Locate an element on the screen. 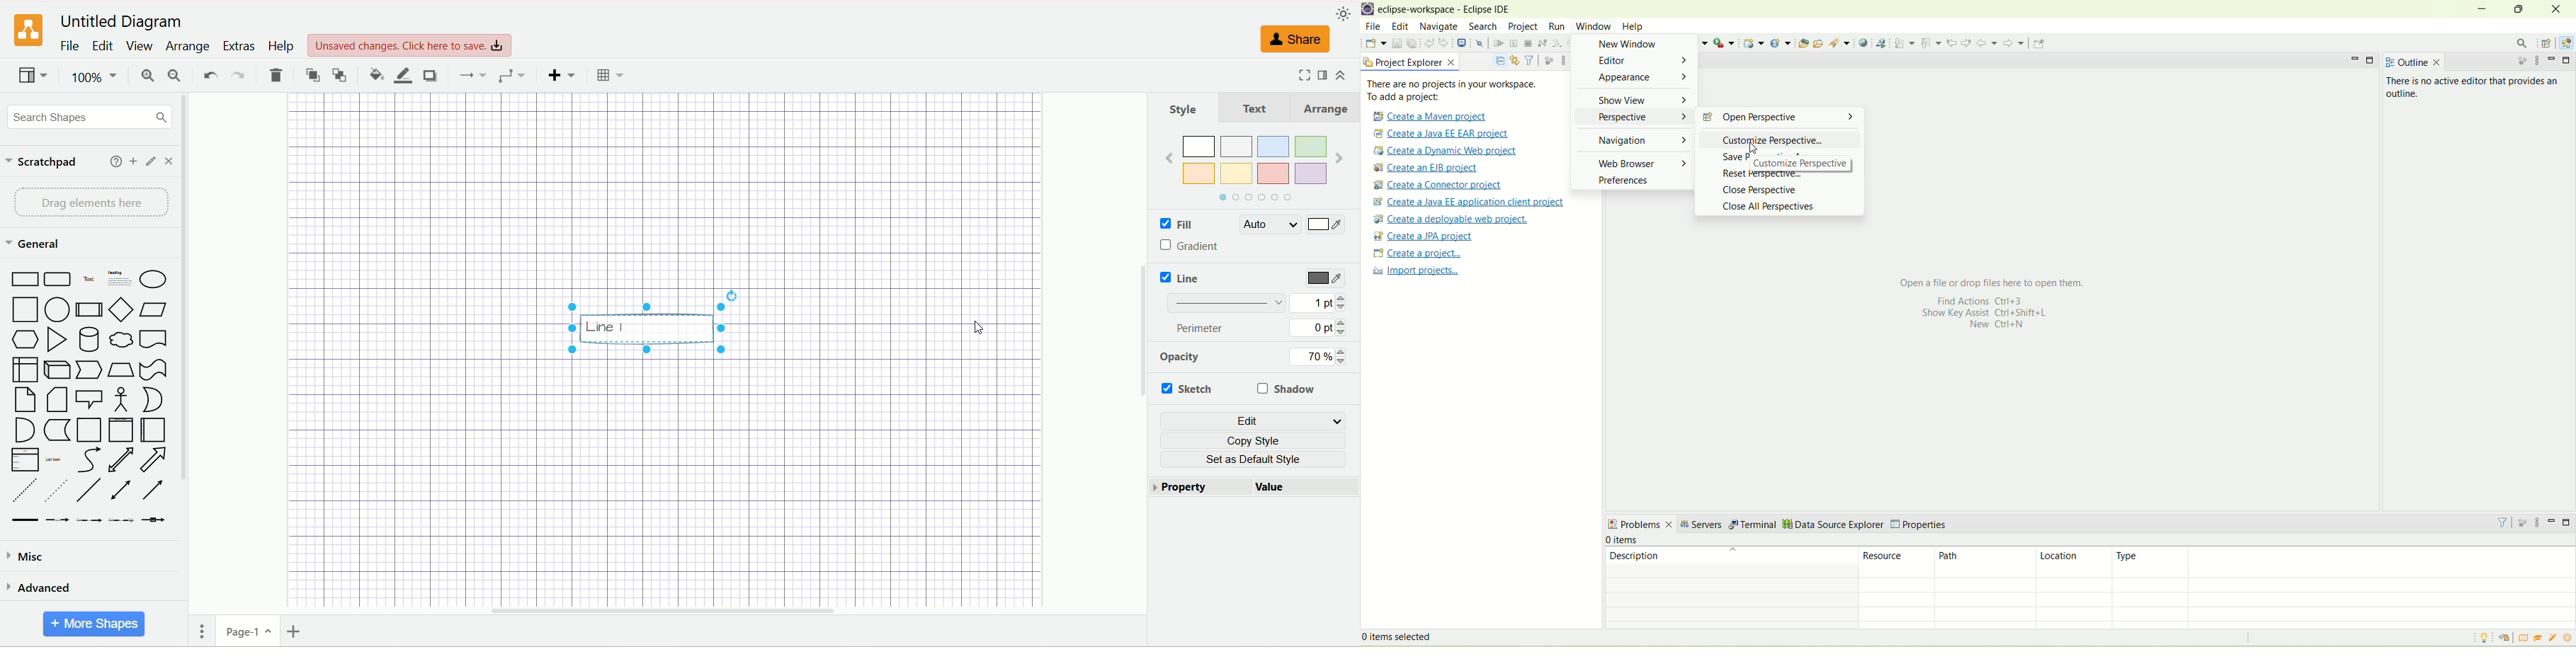  zoom in is located at coordinates (145, 75).